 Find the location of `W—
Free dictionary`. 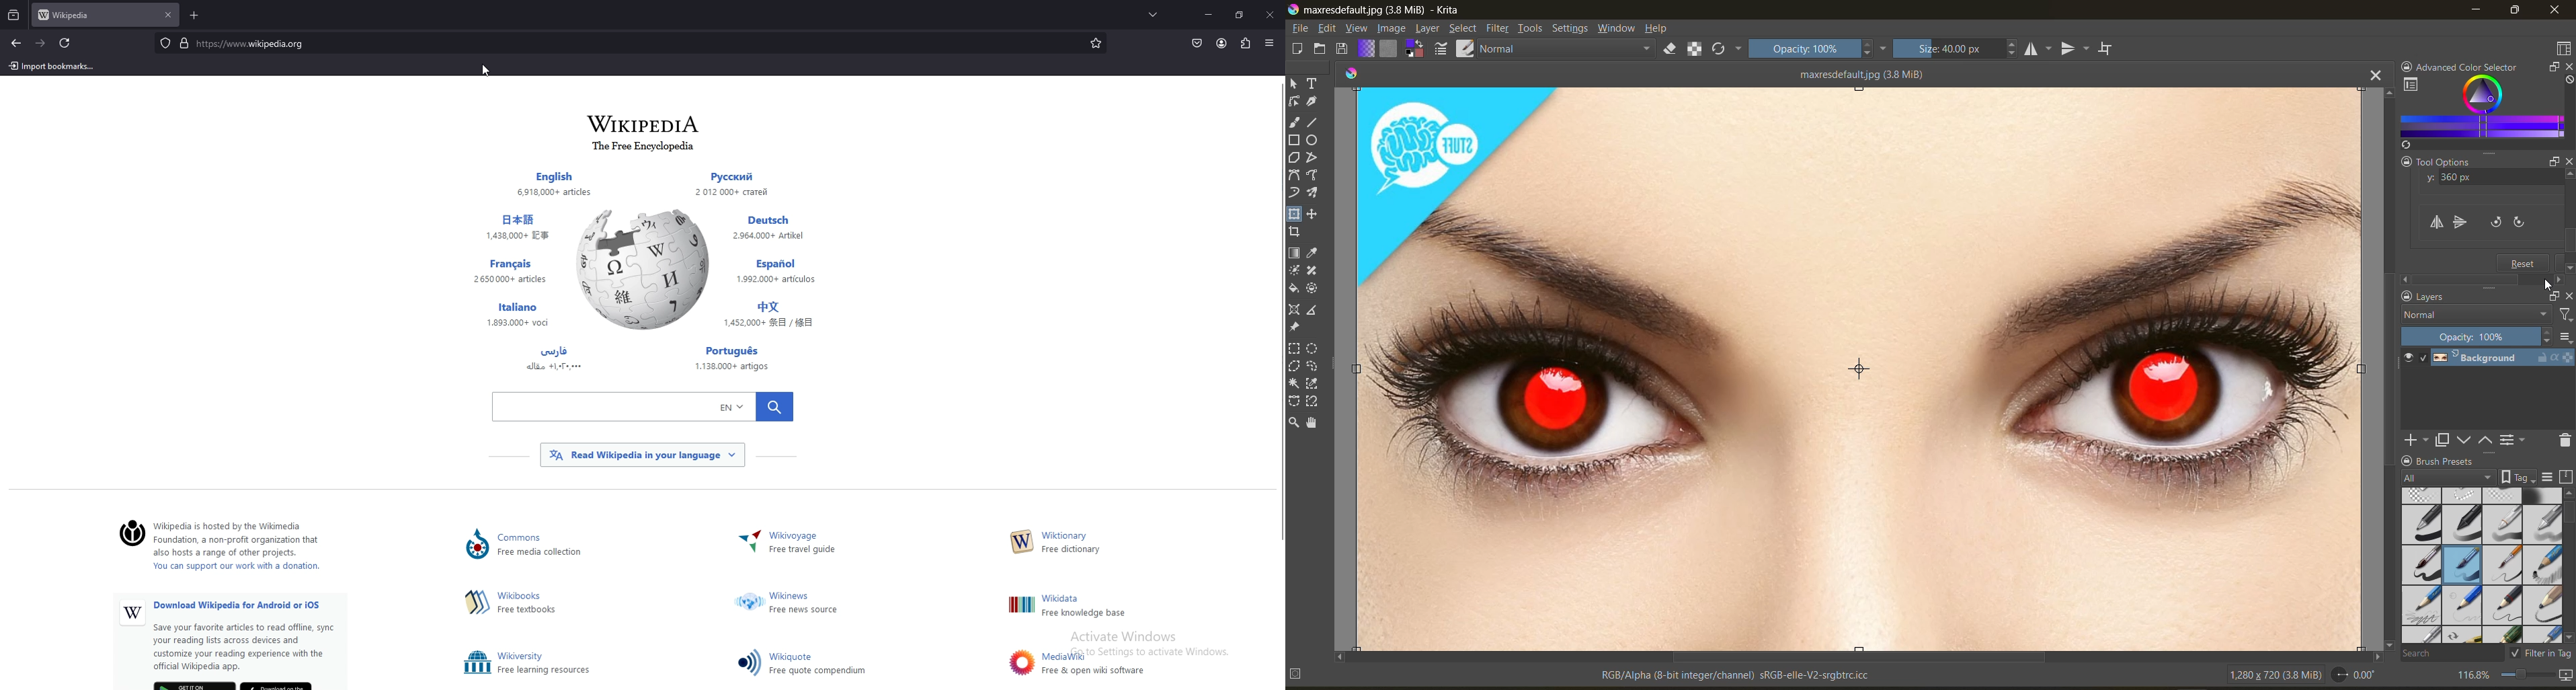

W—
Free dictionary is located at coordinates (1071, 543).